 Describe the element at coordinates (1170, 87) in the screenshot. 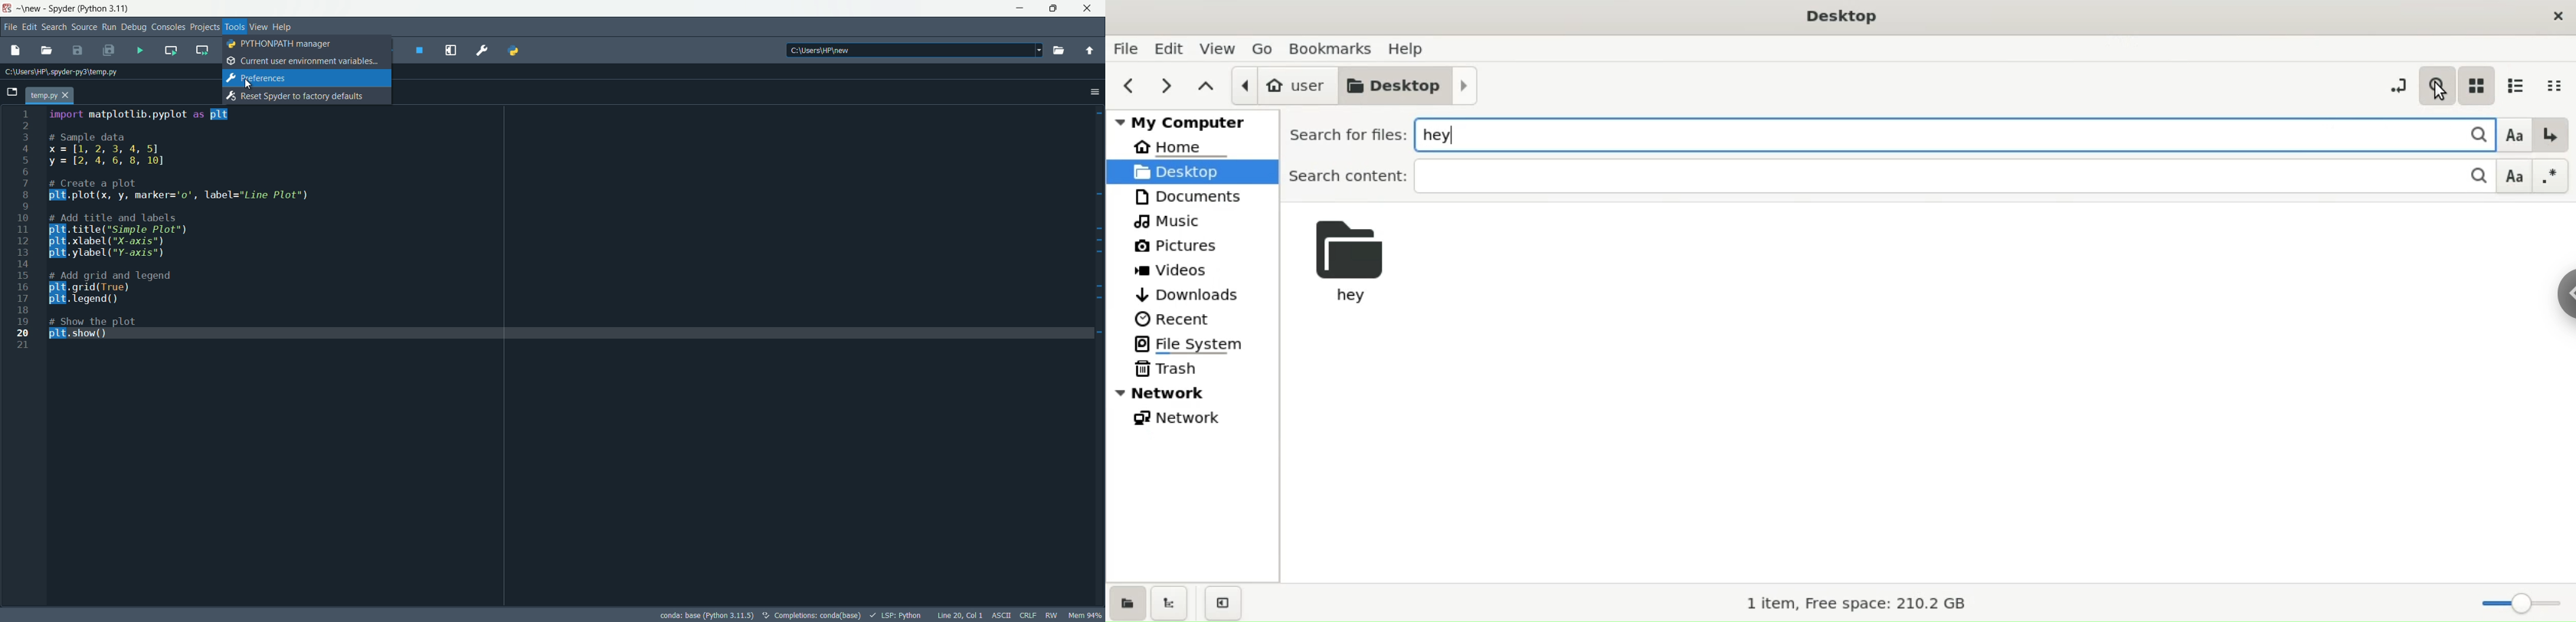

I see `next` at that location.